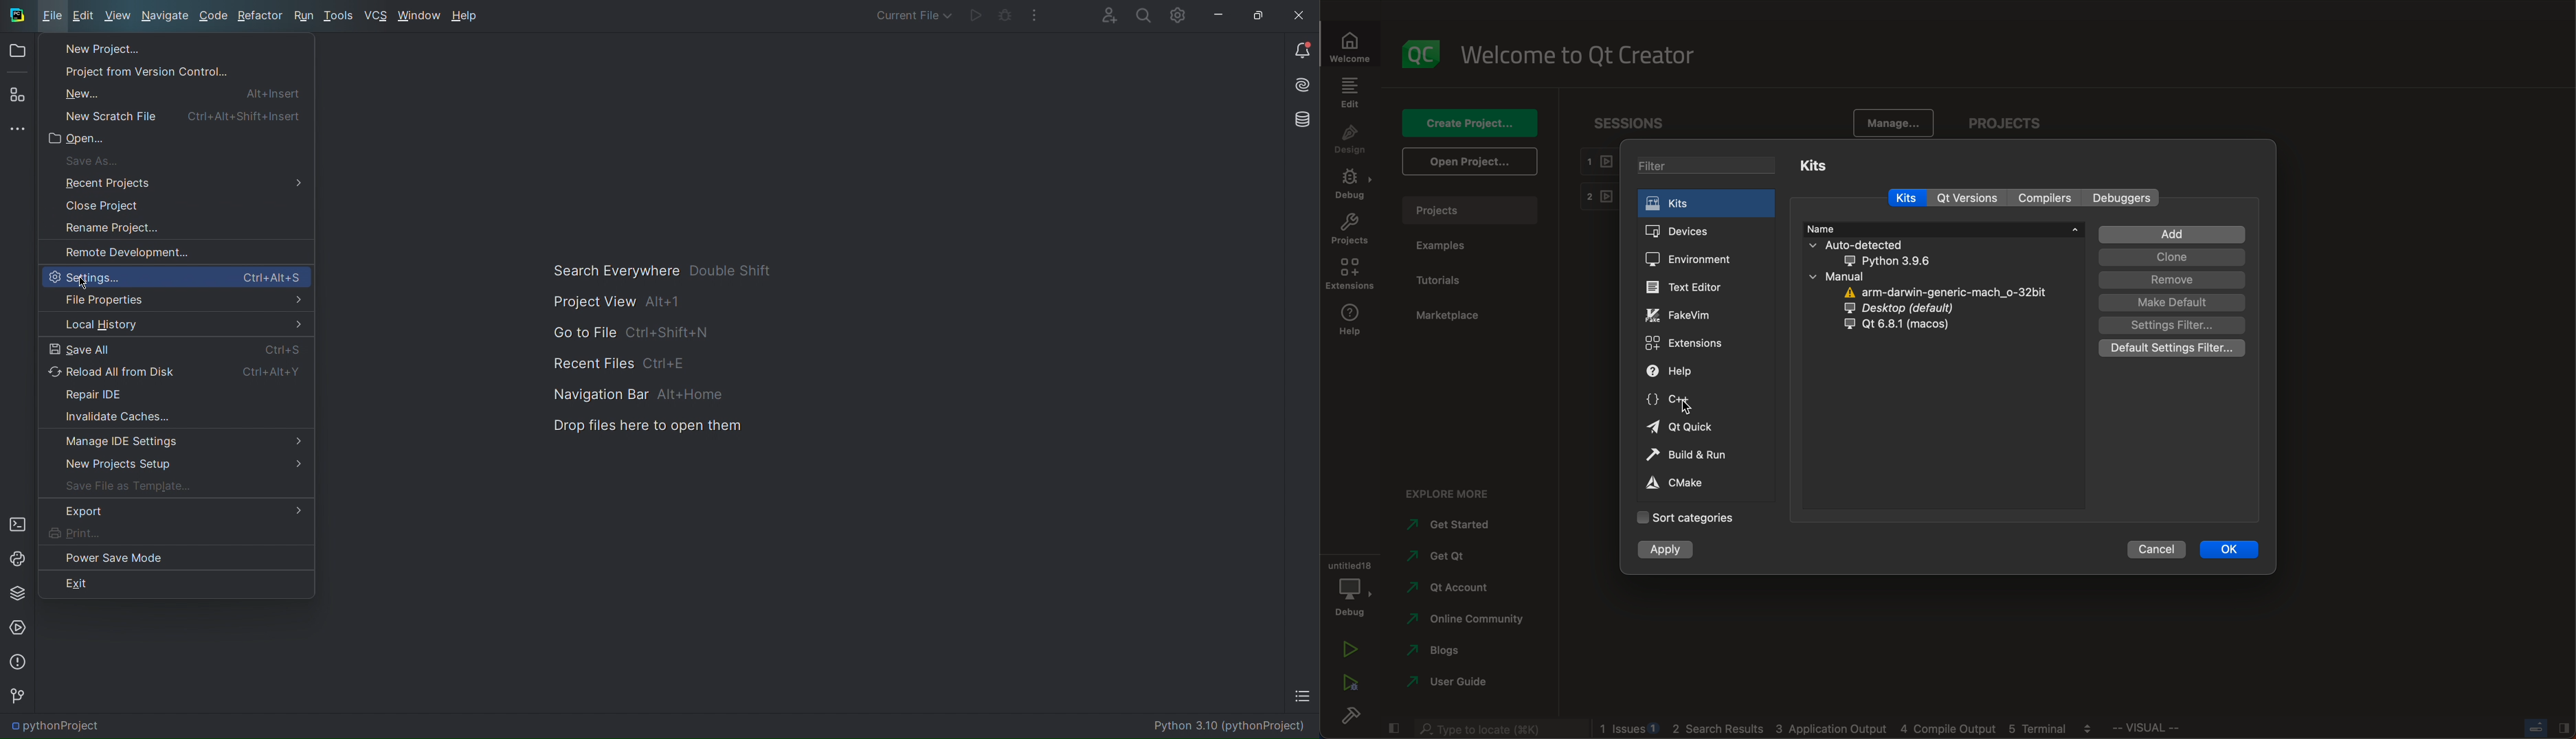  What do you see at coordinates (1690, 232) in the screenshot?
I see `devices` at bounding box center [1690, 232].